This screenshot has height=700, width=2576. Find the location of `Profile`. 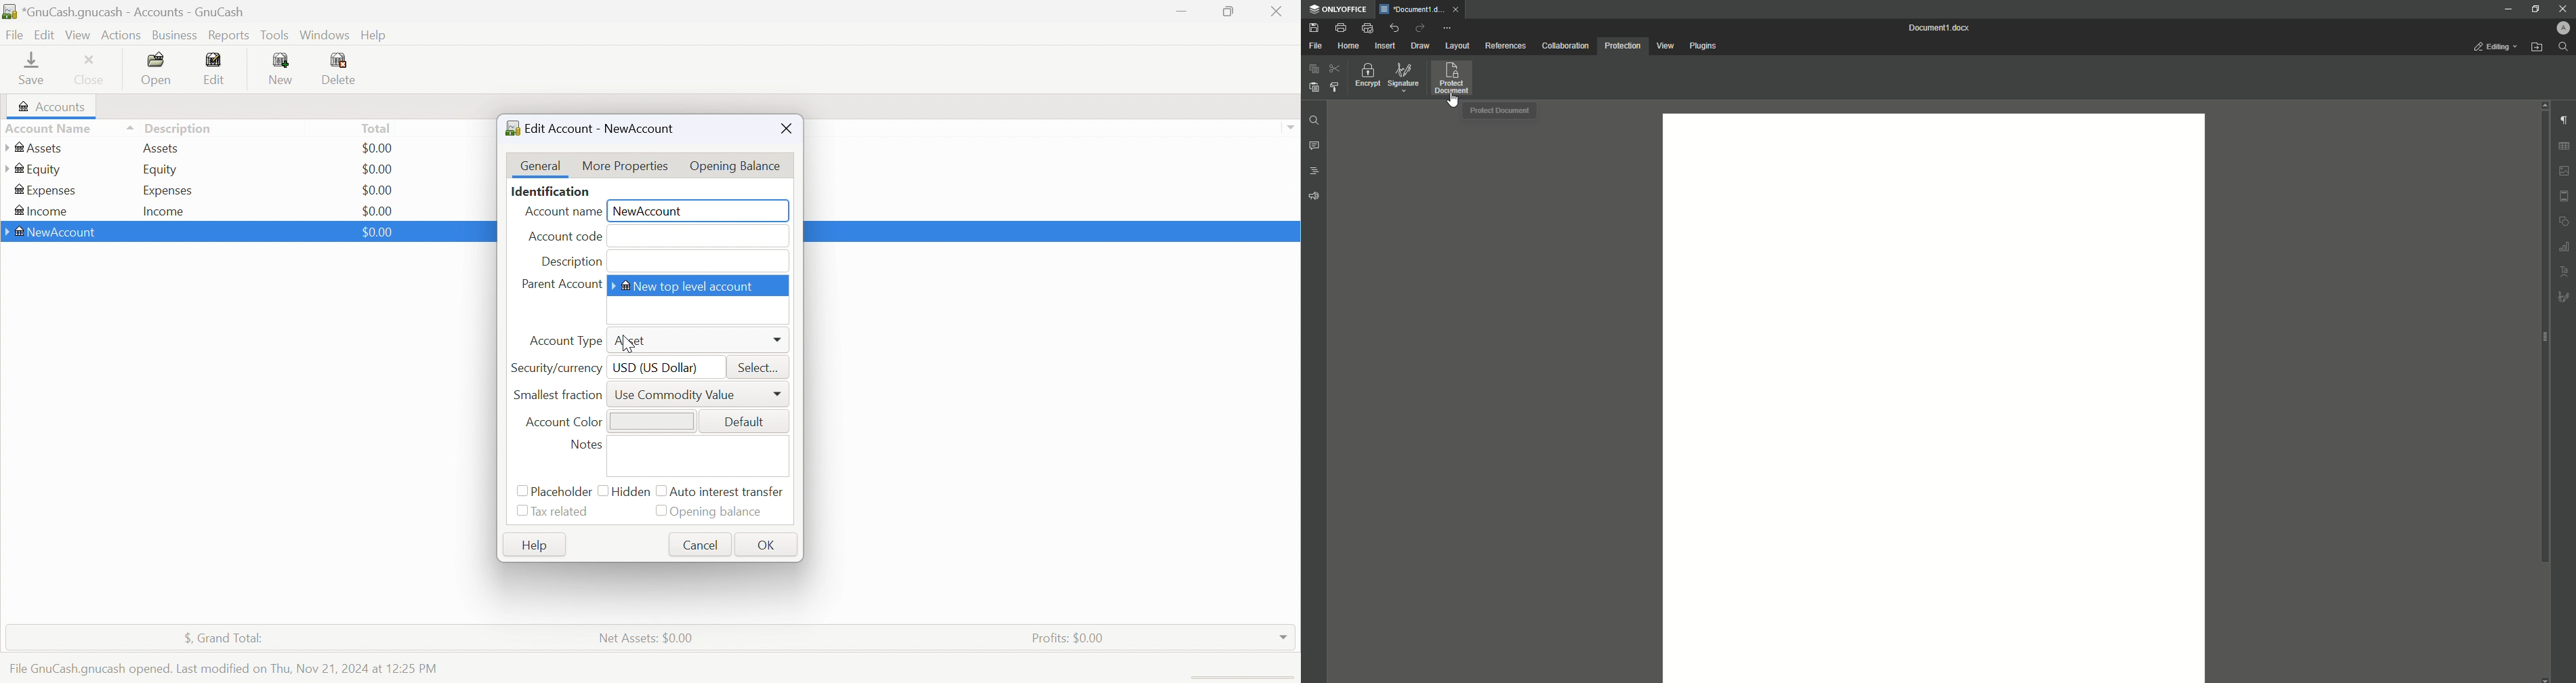

Profile is located at coordinates (2560, 28).